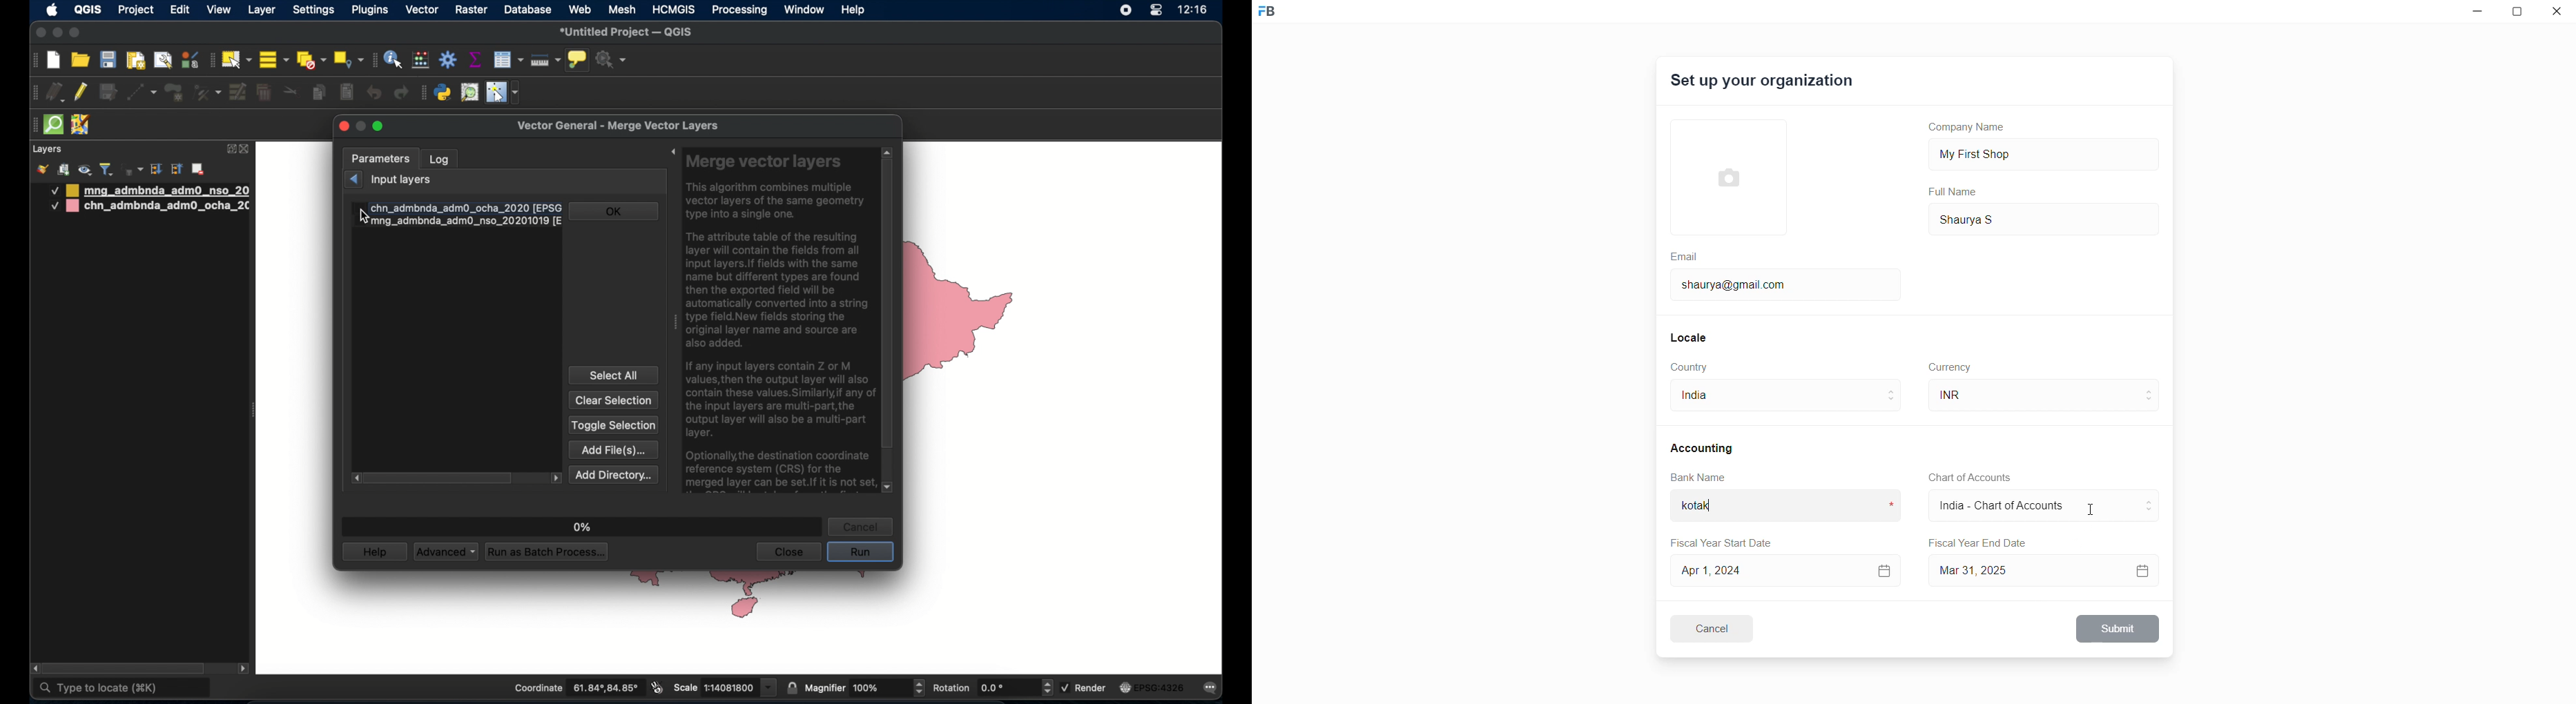  What do you see at coordinates (291, 92) in the screenshot?
I see `cut features` at bounding box center [291, 92].